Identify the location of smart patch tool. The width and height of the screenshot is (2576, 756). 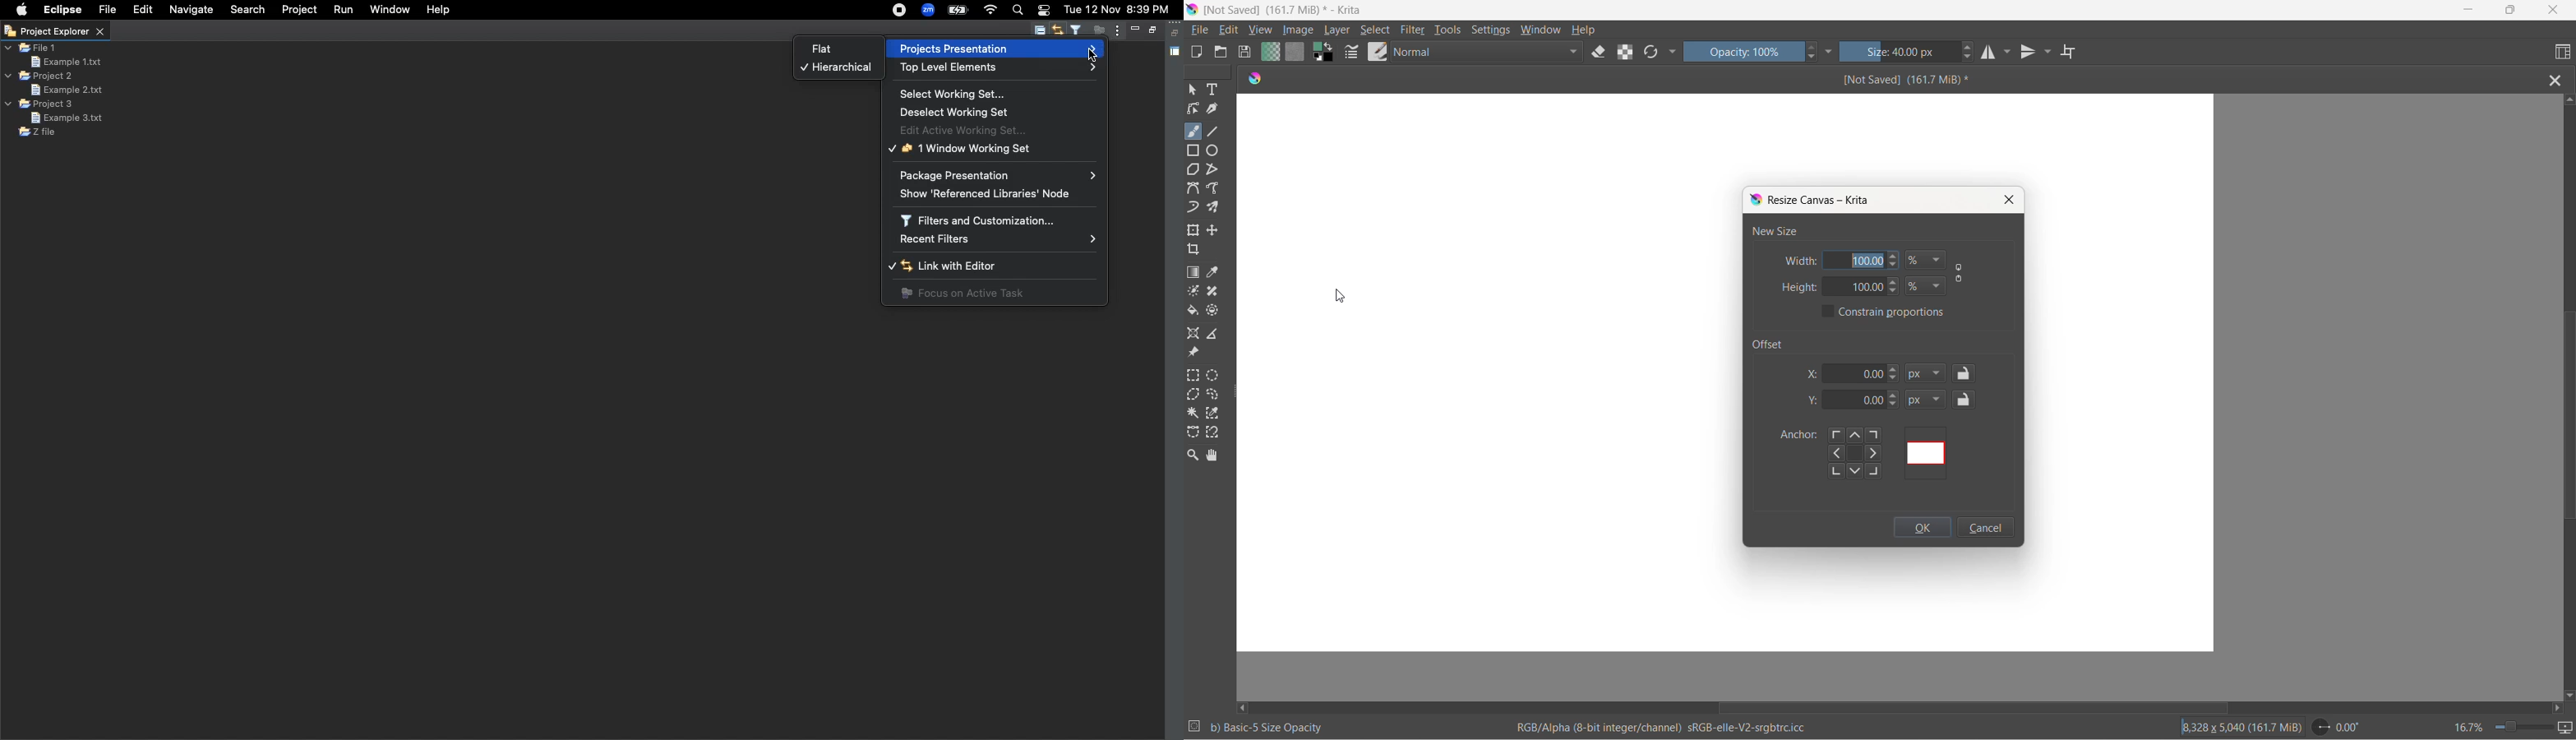
(1217, 292).